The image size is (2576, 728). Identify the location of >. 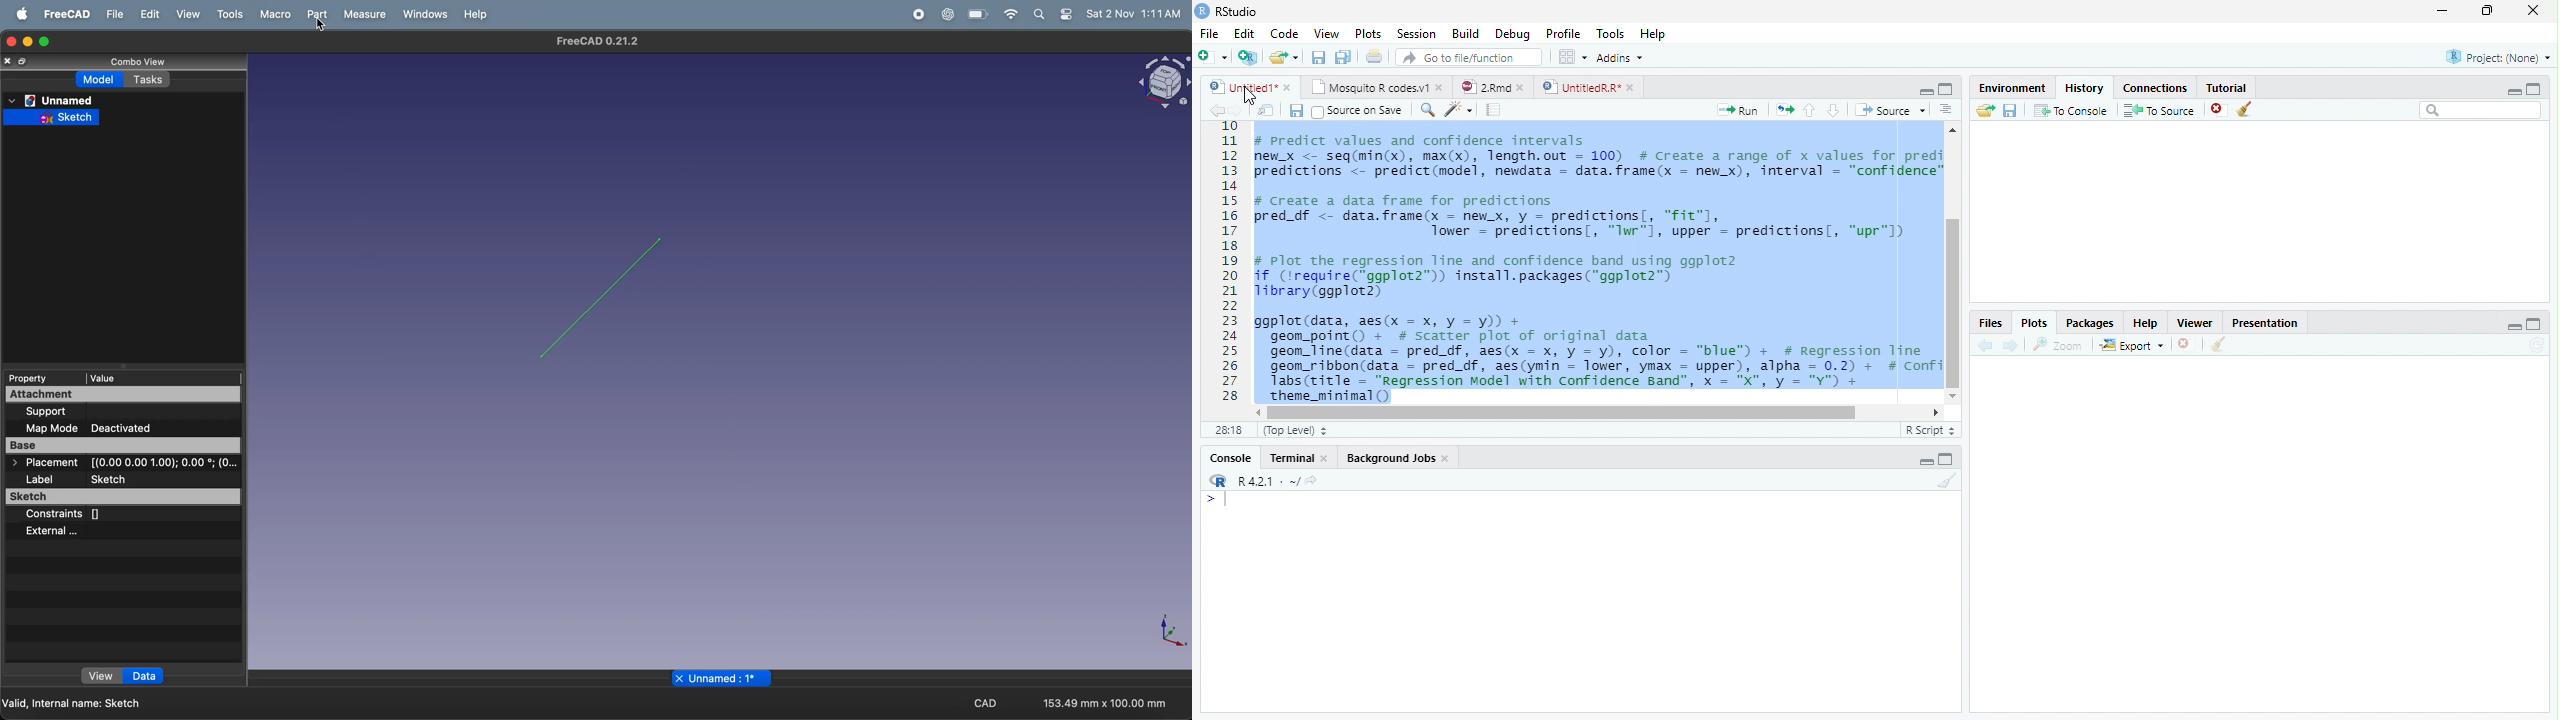
(1207, 500).